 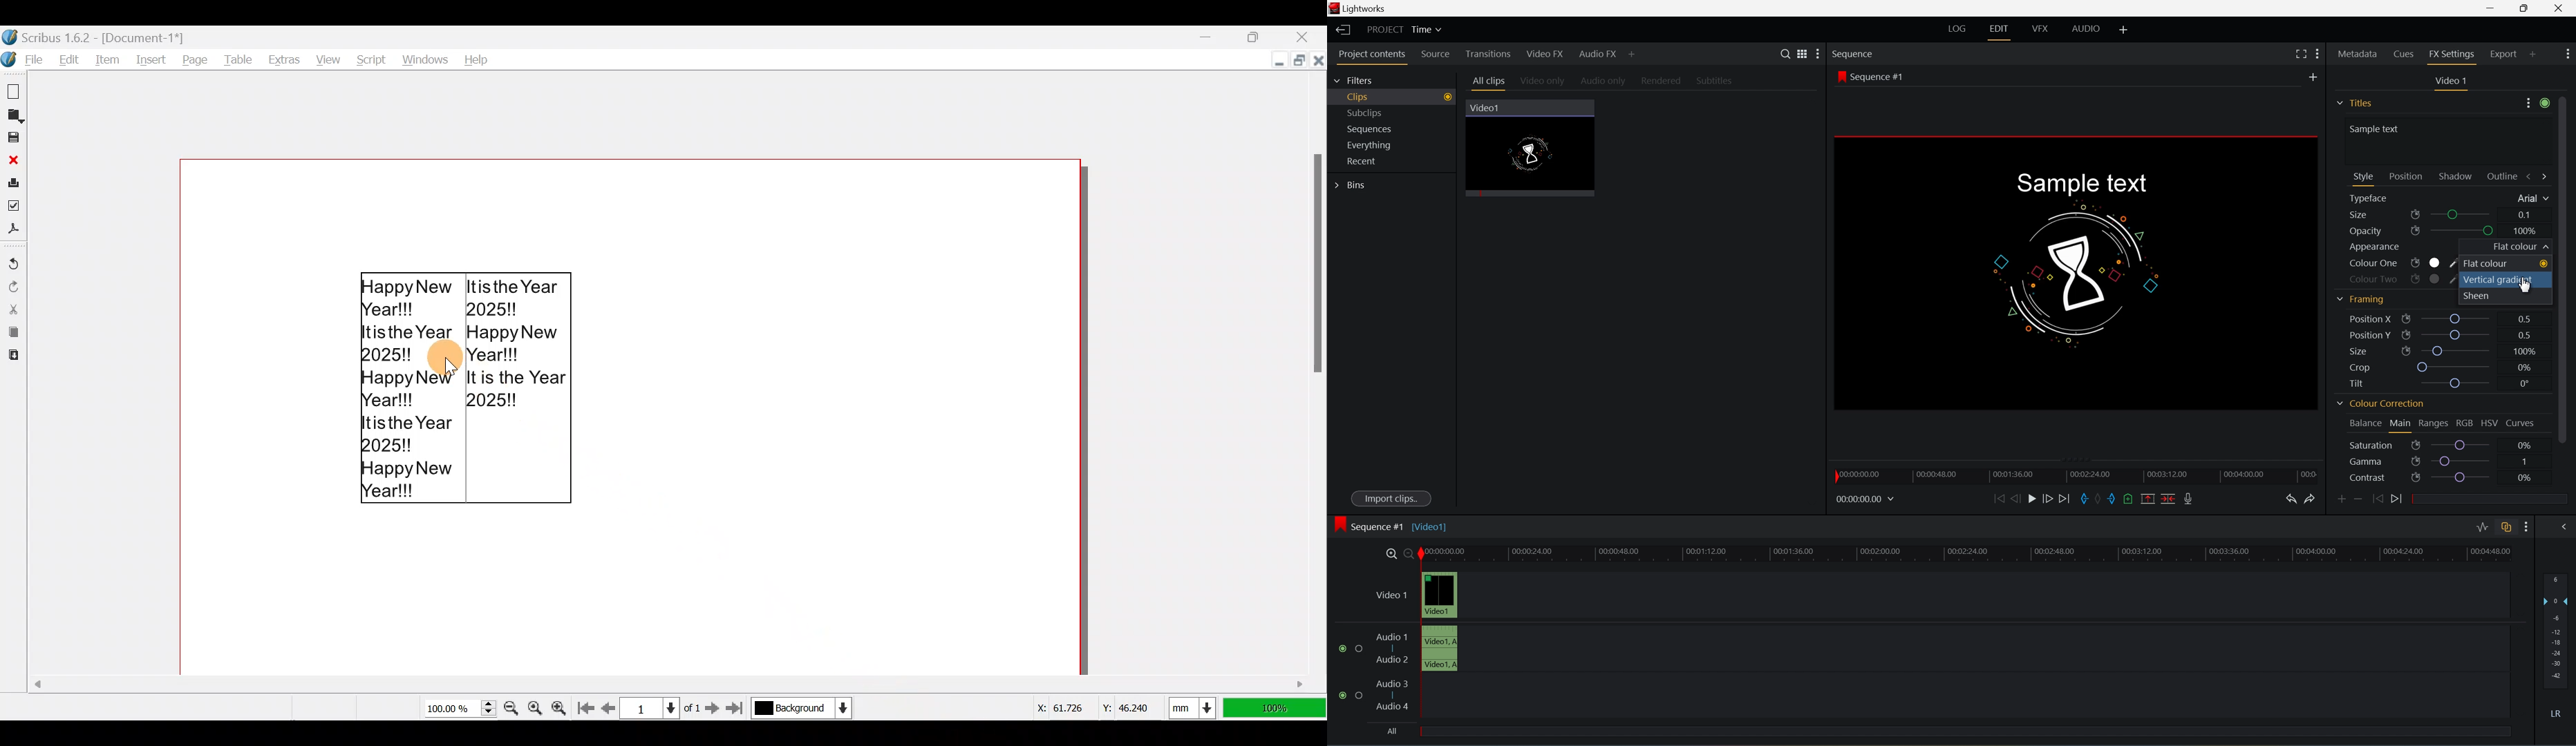 What do you see at coordinates (2523, 350) in the screenshot?
I see `100%` at bounding box center [2523, 350].